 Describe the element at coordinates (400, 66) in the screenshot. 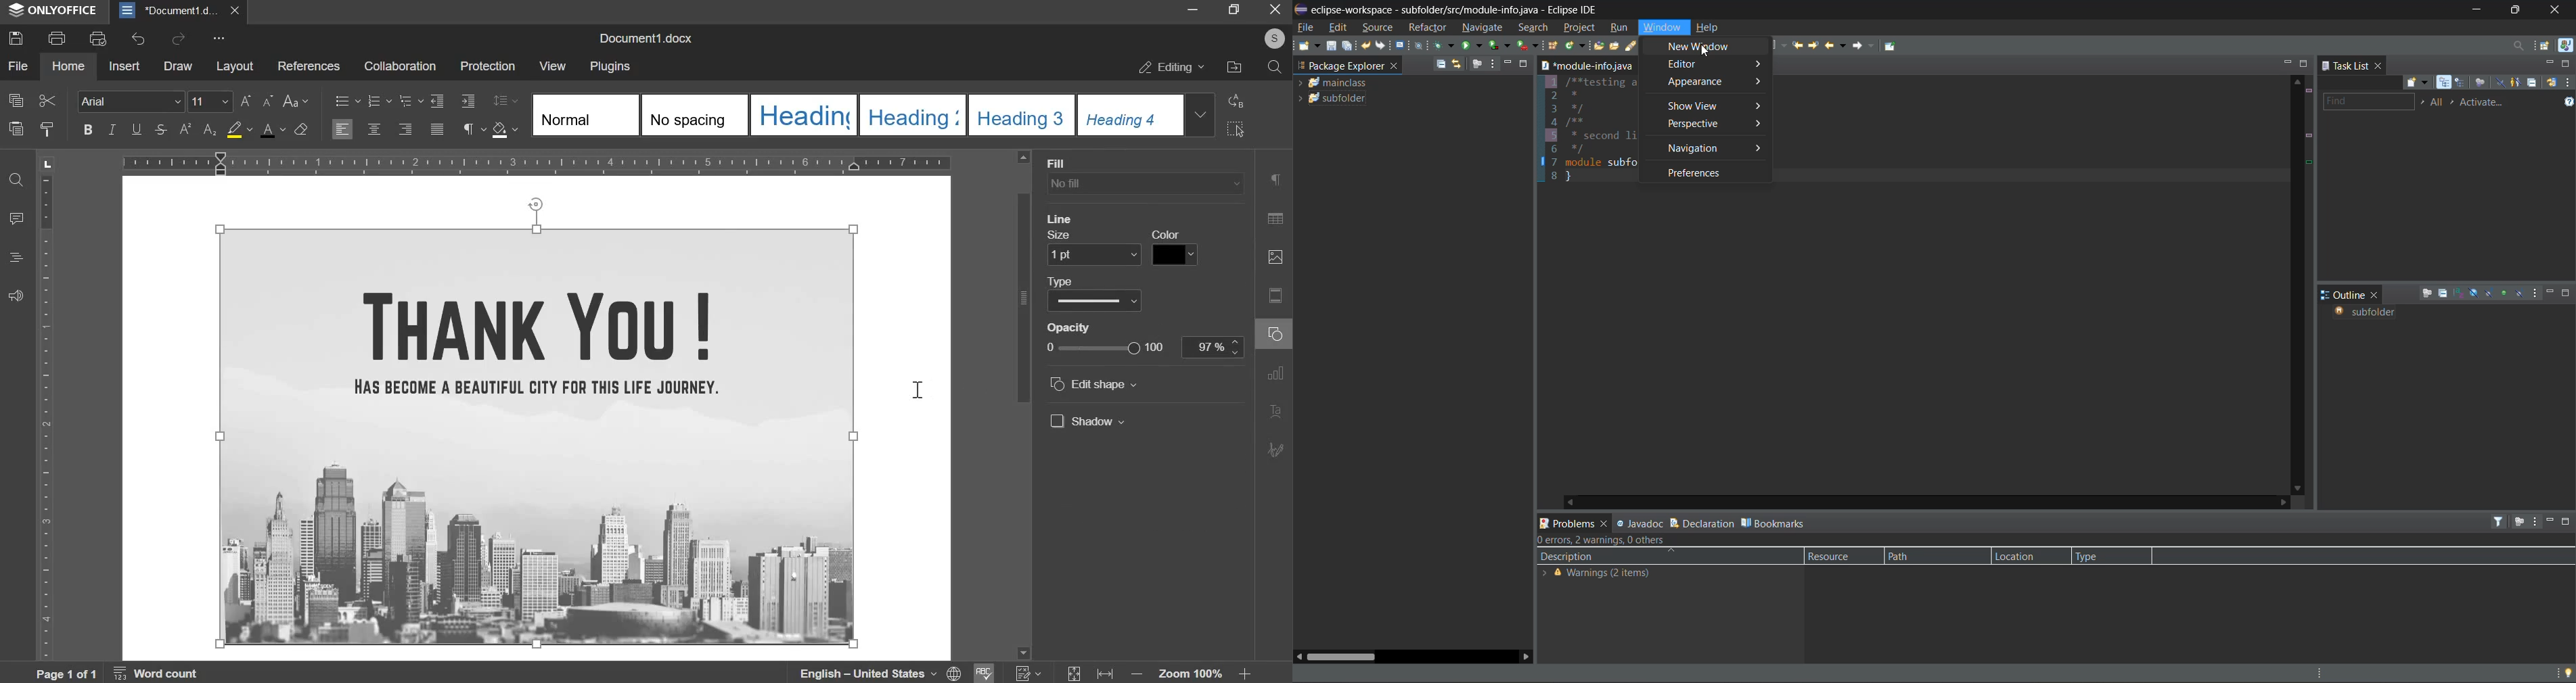

I see `collaboration` at that location.